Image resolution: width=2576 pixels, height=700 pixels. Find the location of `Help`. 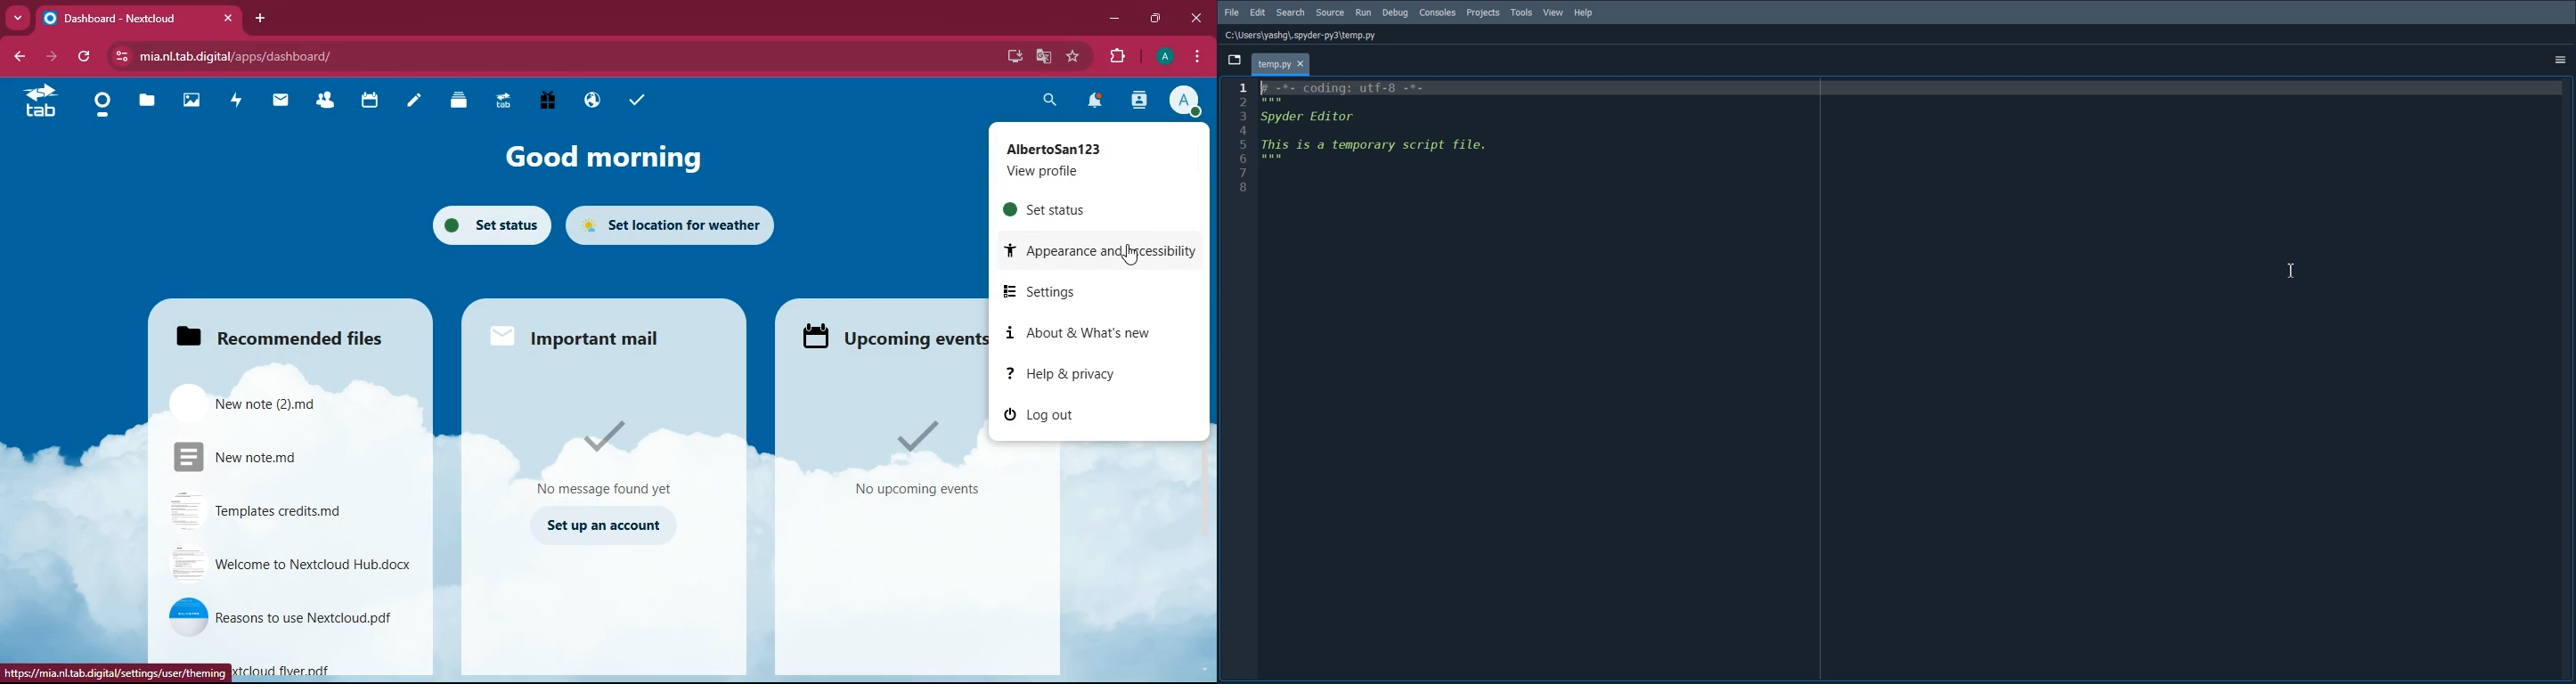

Help is located at coordinates (1584, 13).